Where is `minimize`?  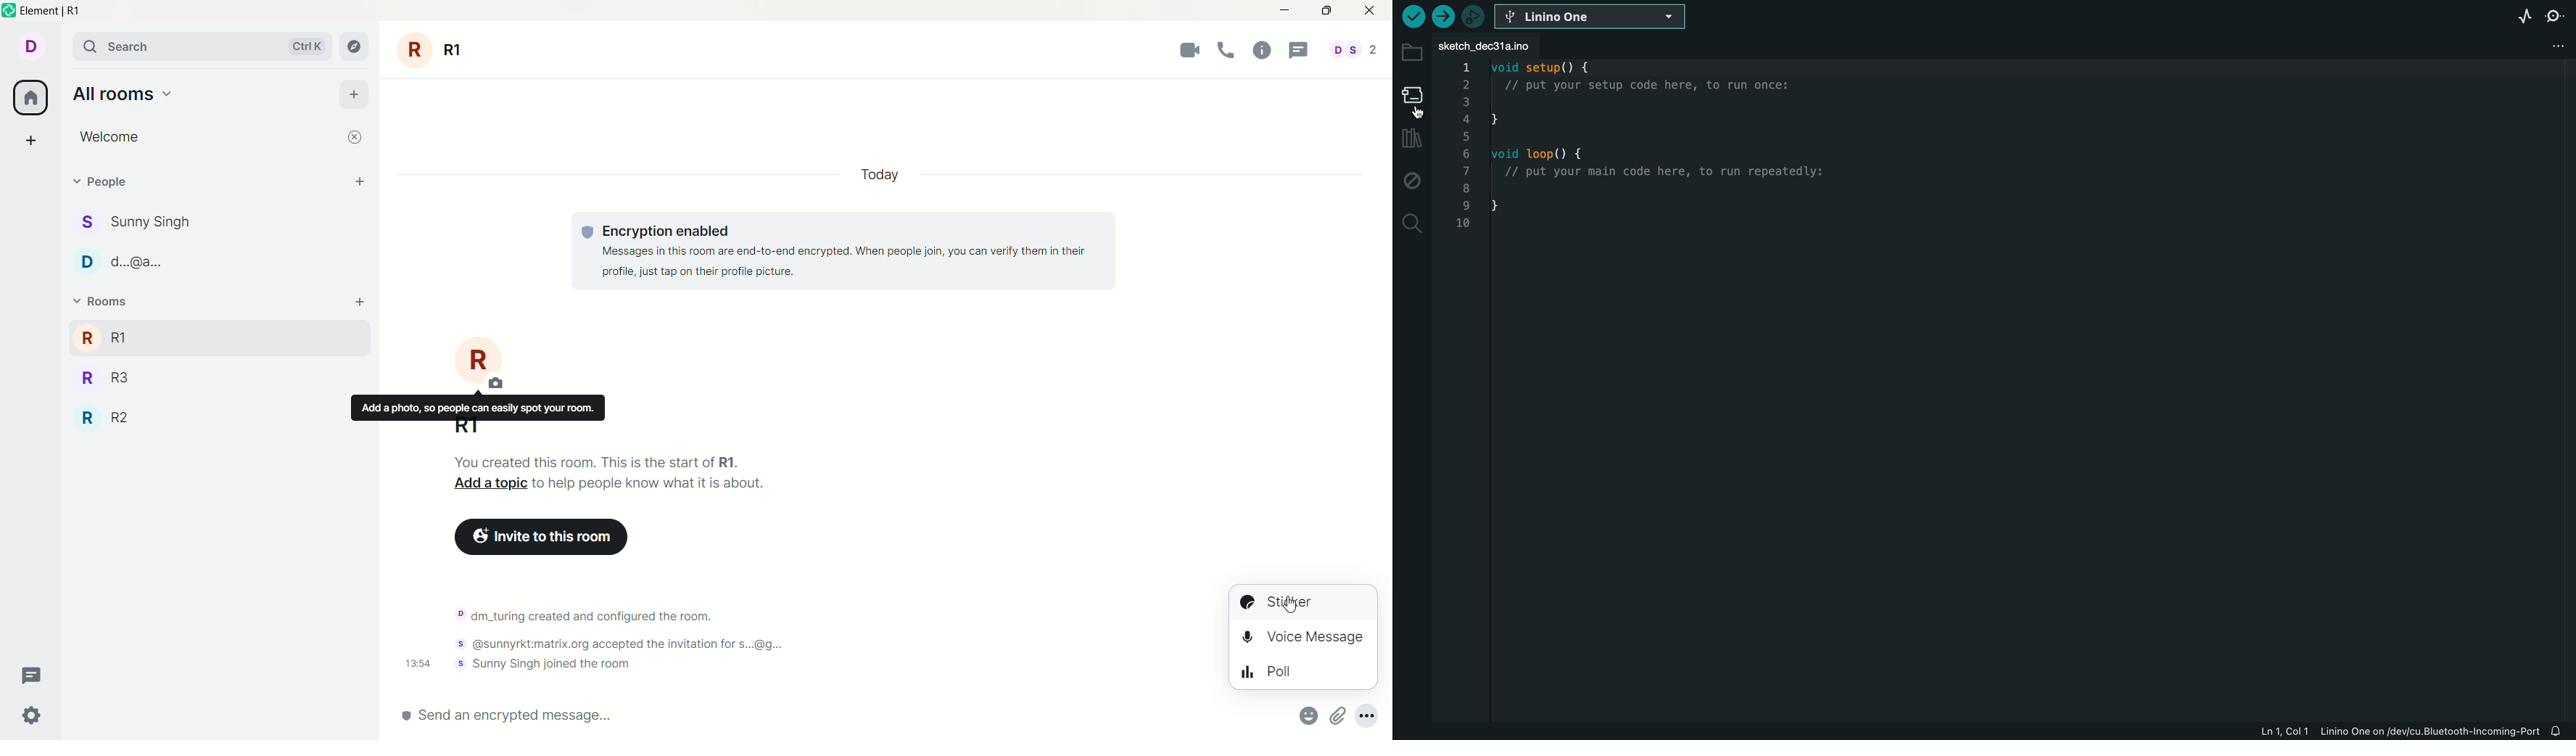 minimize is located at coordinates (1285, 11).